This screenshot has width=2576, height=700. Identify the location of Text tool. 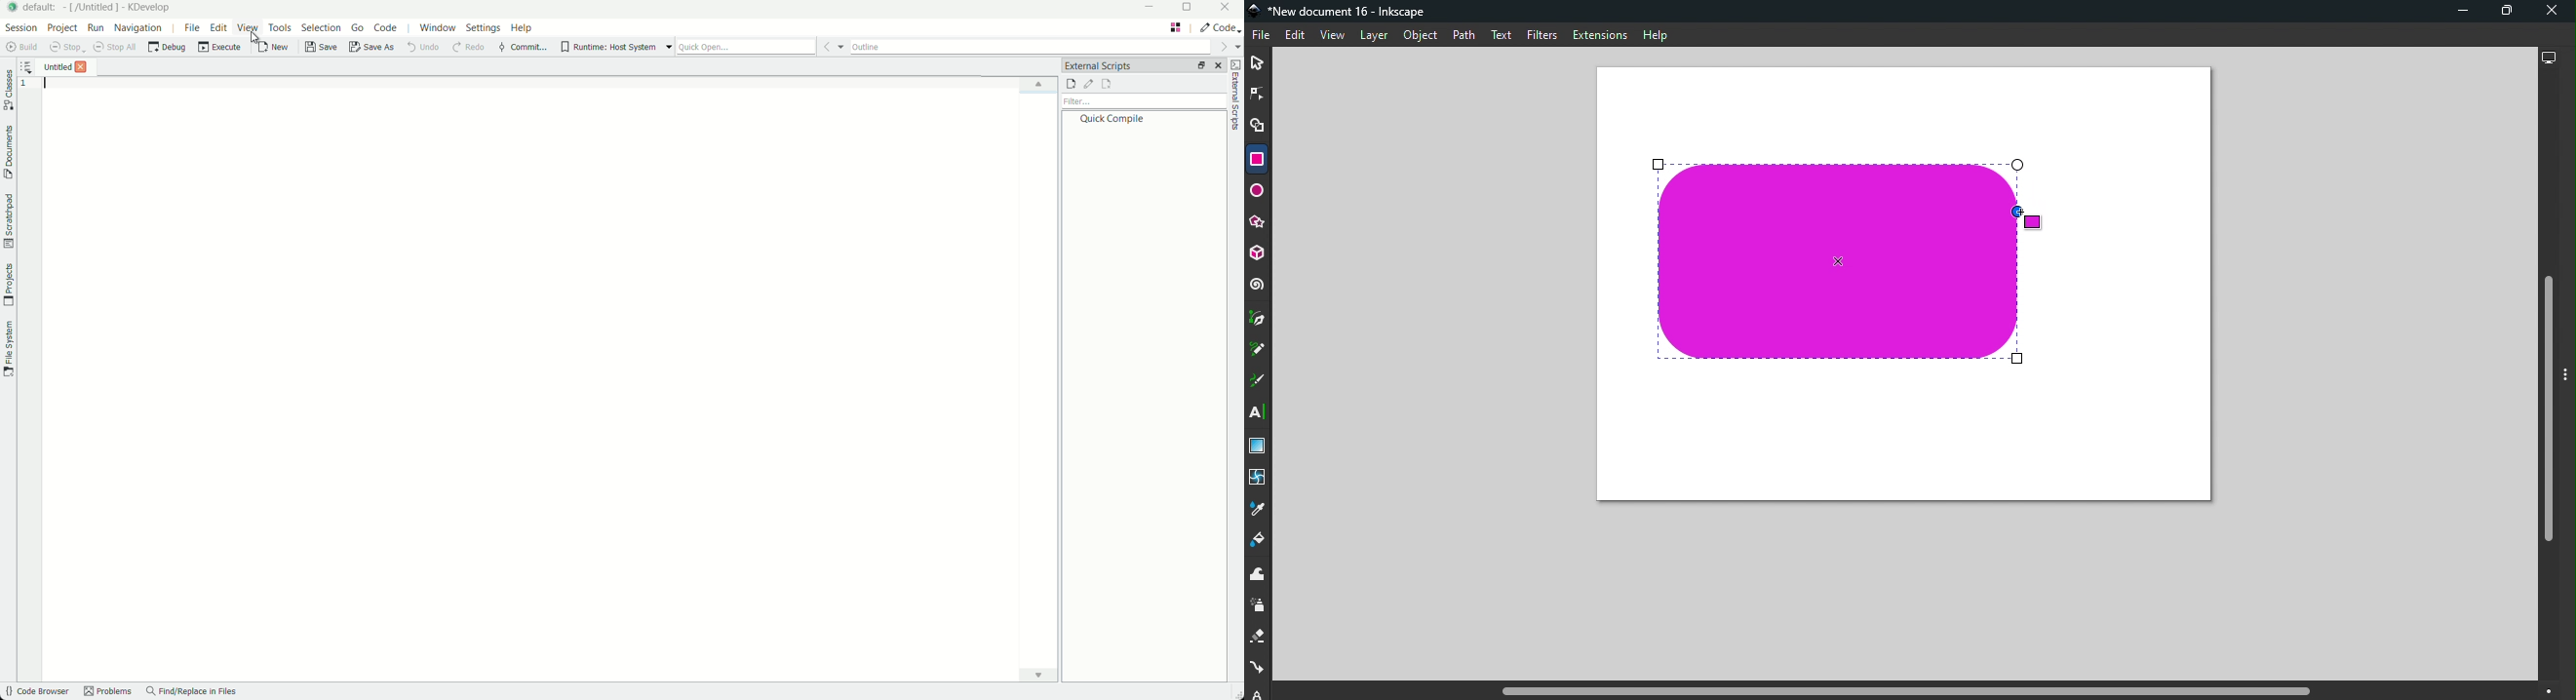
(1260, 412).